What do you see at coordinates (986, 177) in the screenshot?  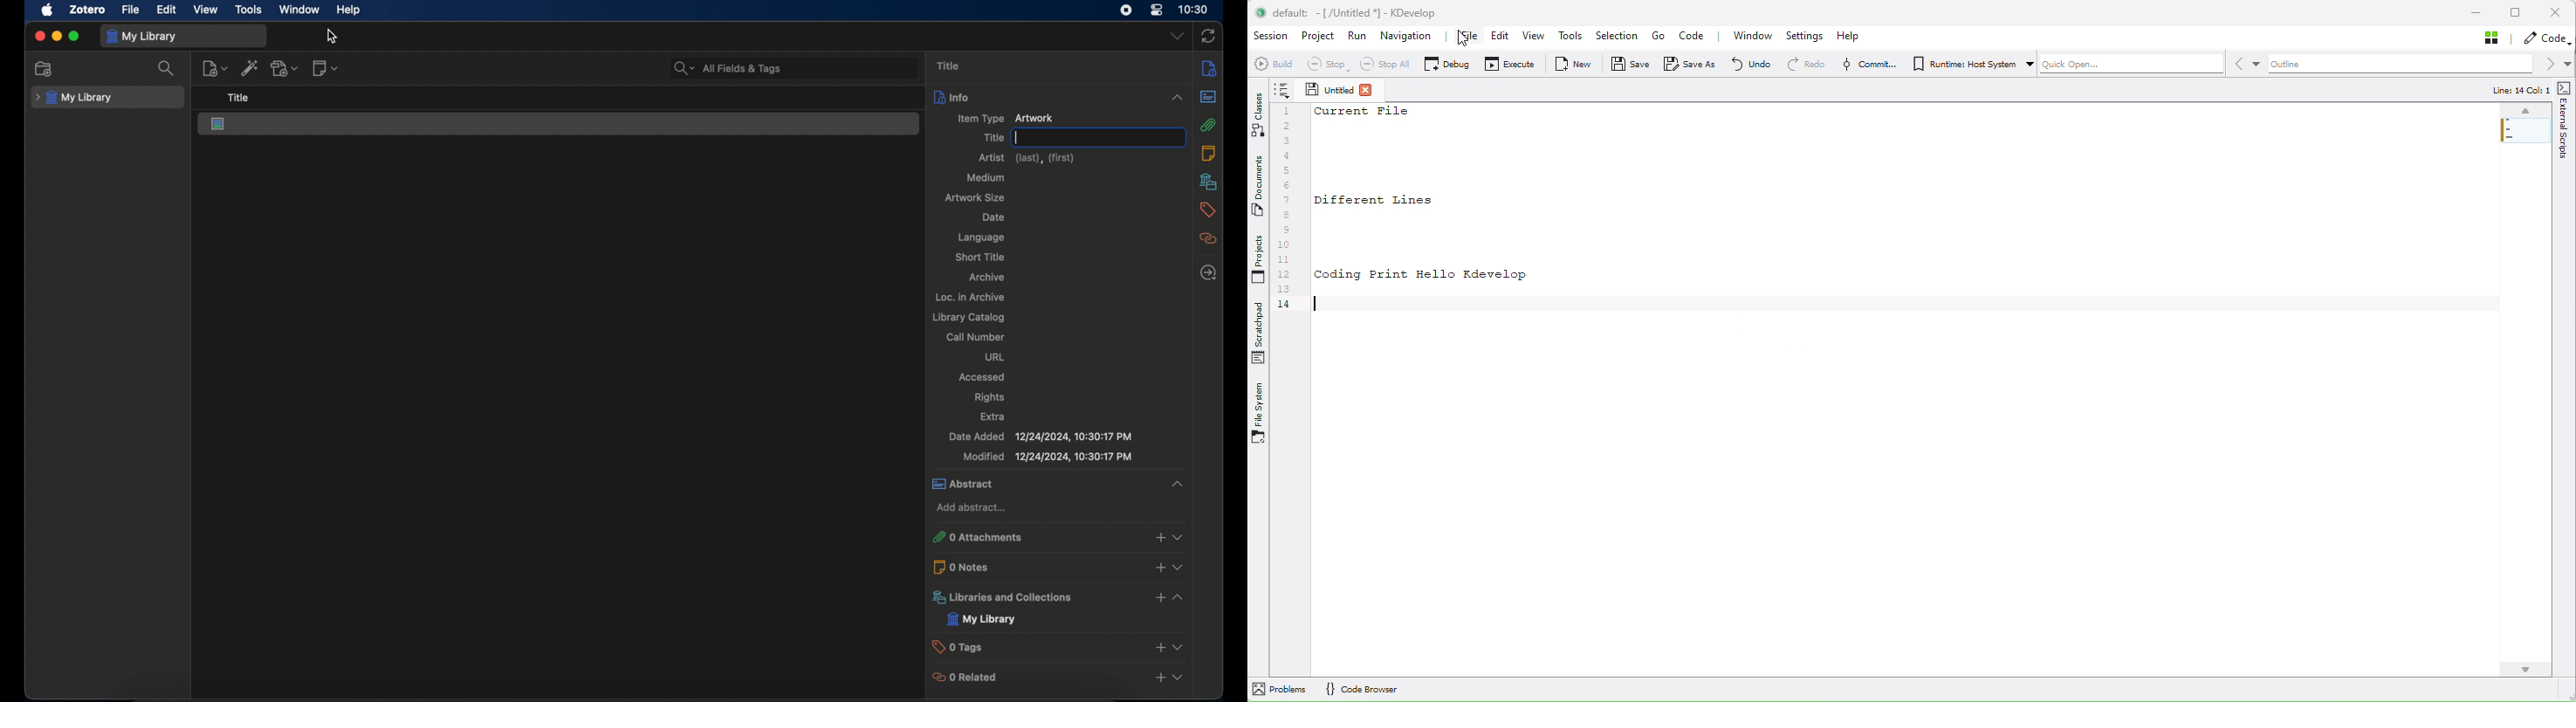 I see `medium` at bounding box center [986, 177].